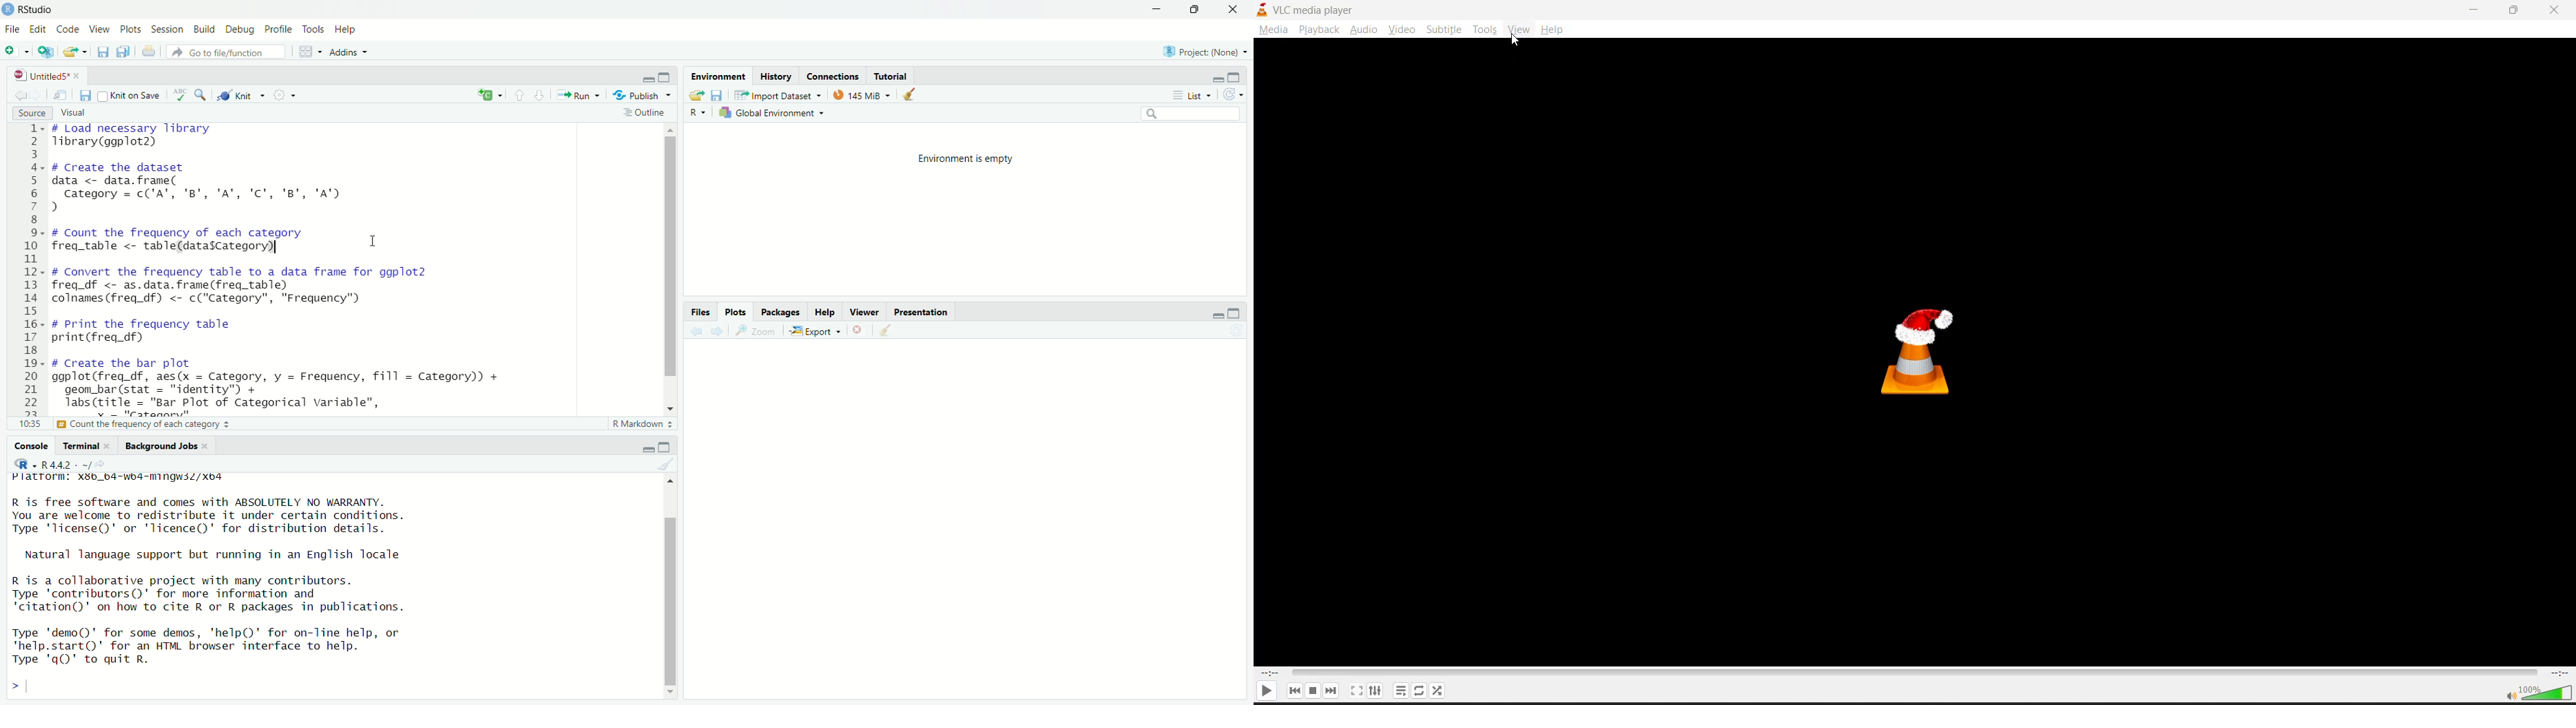 The image size is (2576, 728). What do you see at coordinates (1915, 352) in the screenshot?
I see `vlc media player logo` at bounding box center [1915, 352].